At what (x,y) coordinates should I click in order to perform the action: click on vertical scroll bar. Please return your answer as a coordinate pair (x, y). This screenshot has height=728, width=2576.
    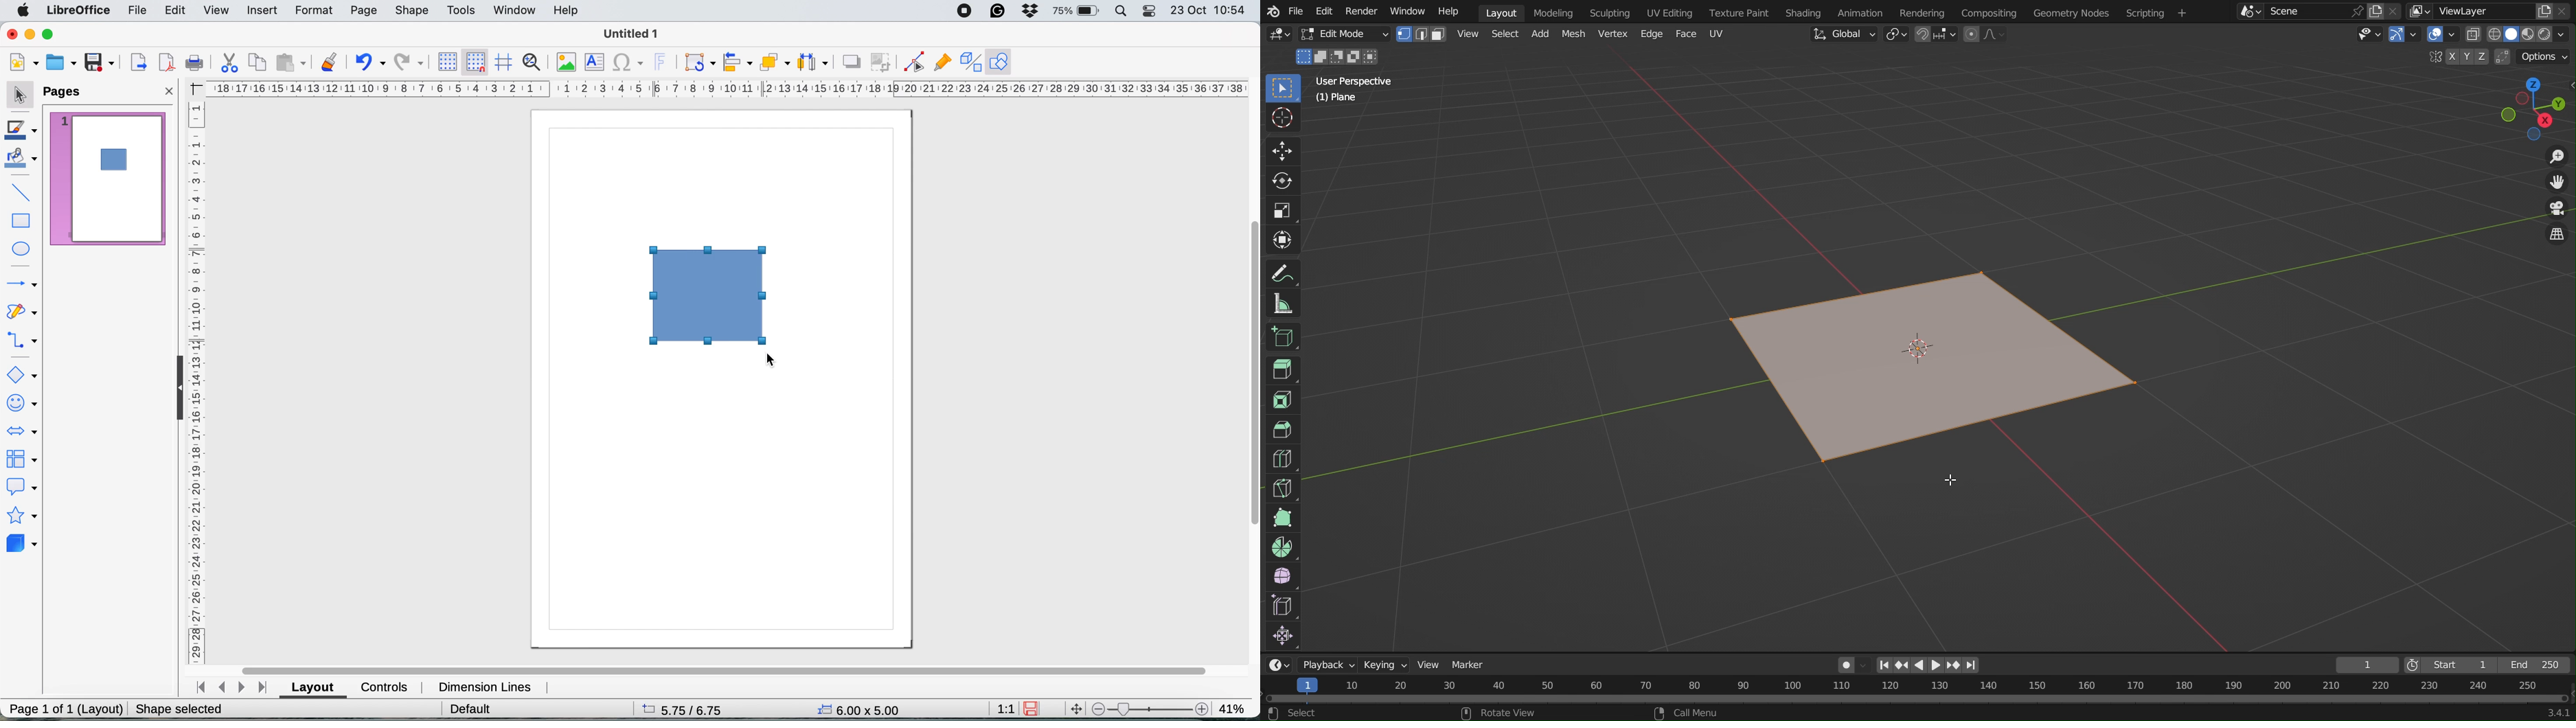
    Looking at the image, I should click on (1252, 375).